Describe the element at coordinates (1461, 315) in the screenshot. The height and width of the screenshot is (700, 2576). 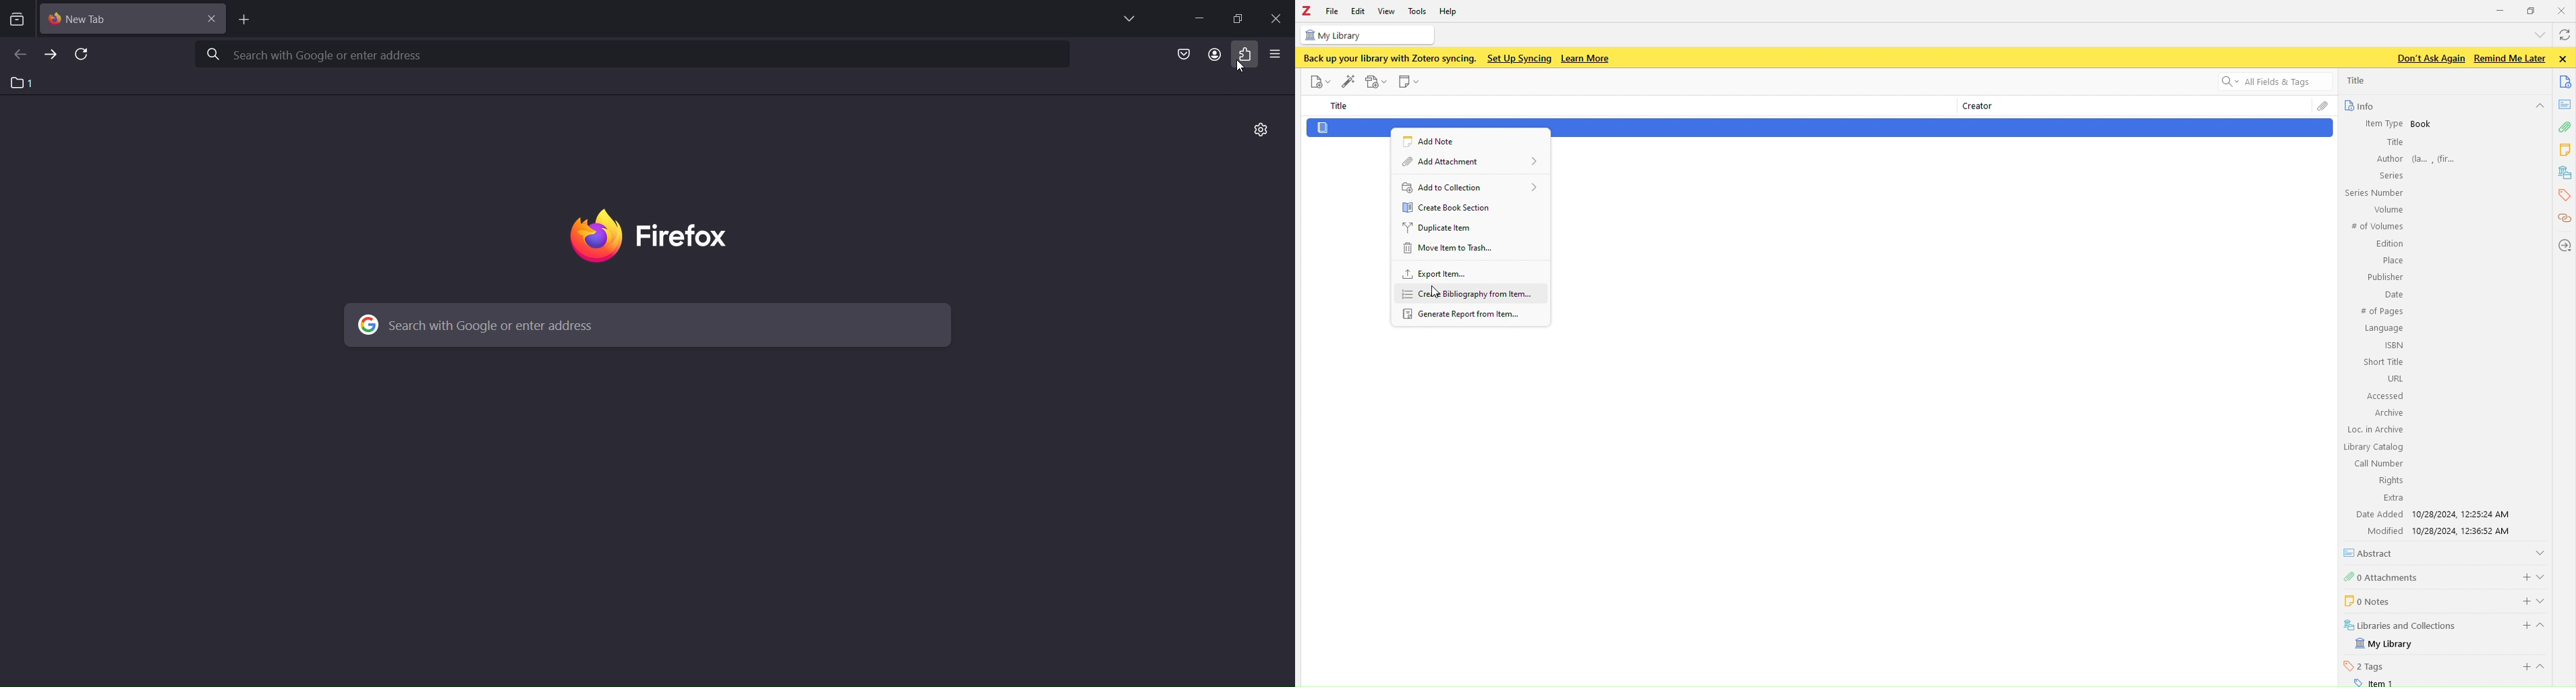
I see `Generate Report from Item` at that location.